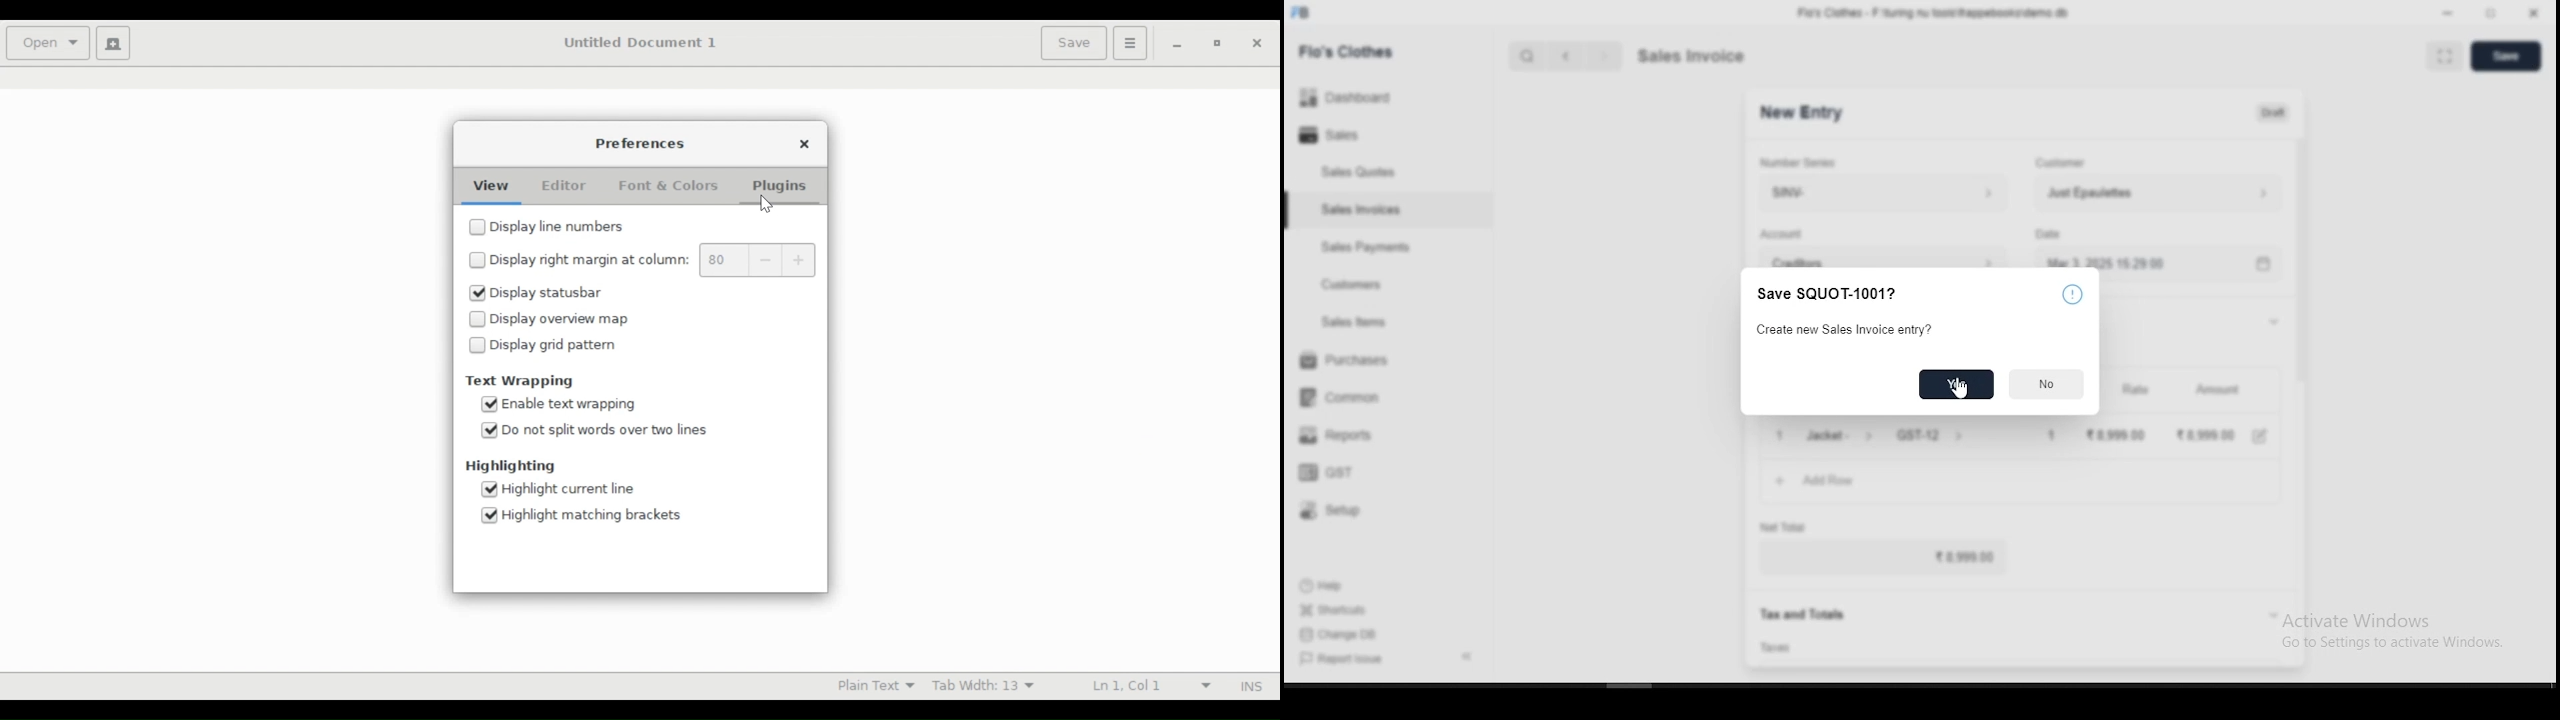 This screenshot has width=2576, height=728. What do you see at coordinates (1820, 109) in the screenshot?
I see `SQUOT-1001` at bounding box center [1820, 109].